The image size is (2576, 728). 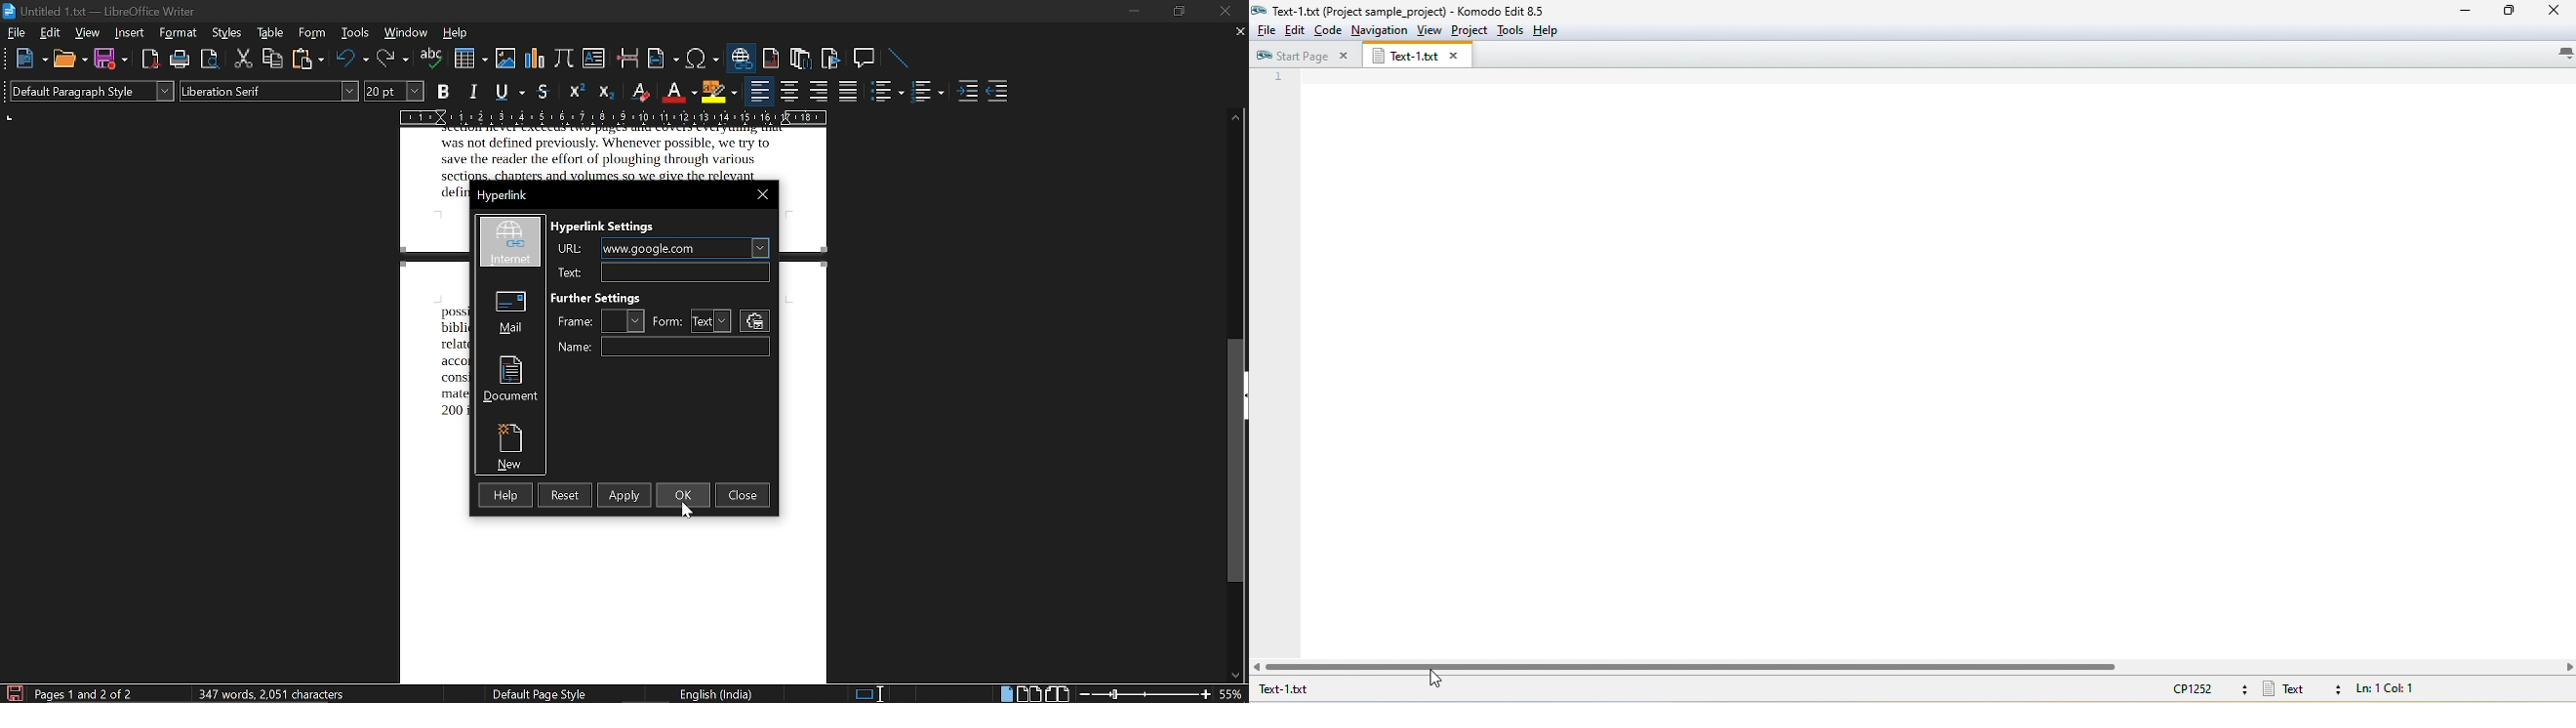 I want to click on insert comment, so click(x=865, y=59).